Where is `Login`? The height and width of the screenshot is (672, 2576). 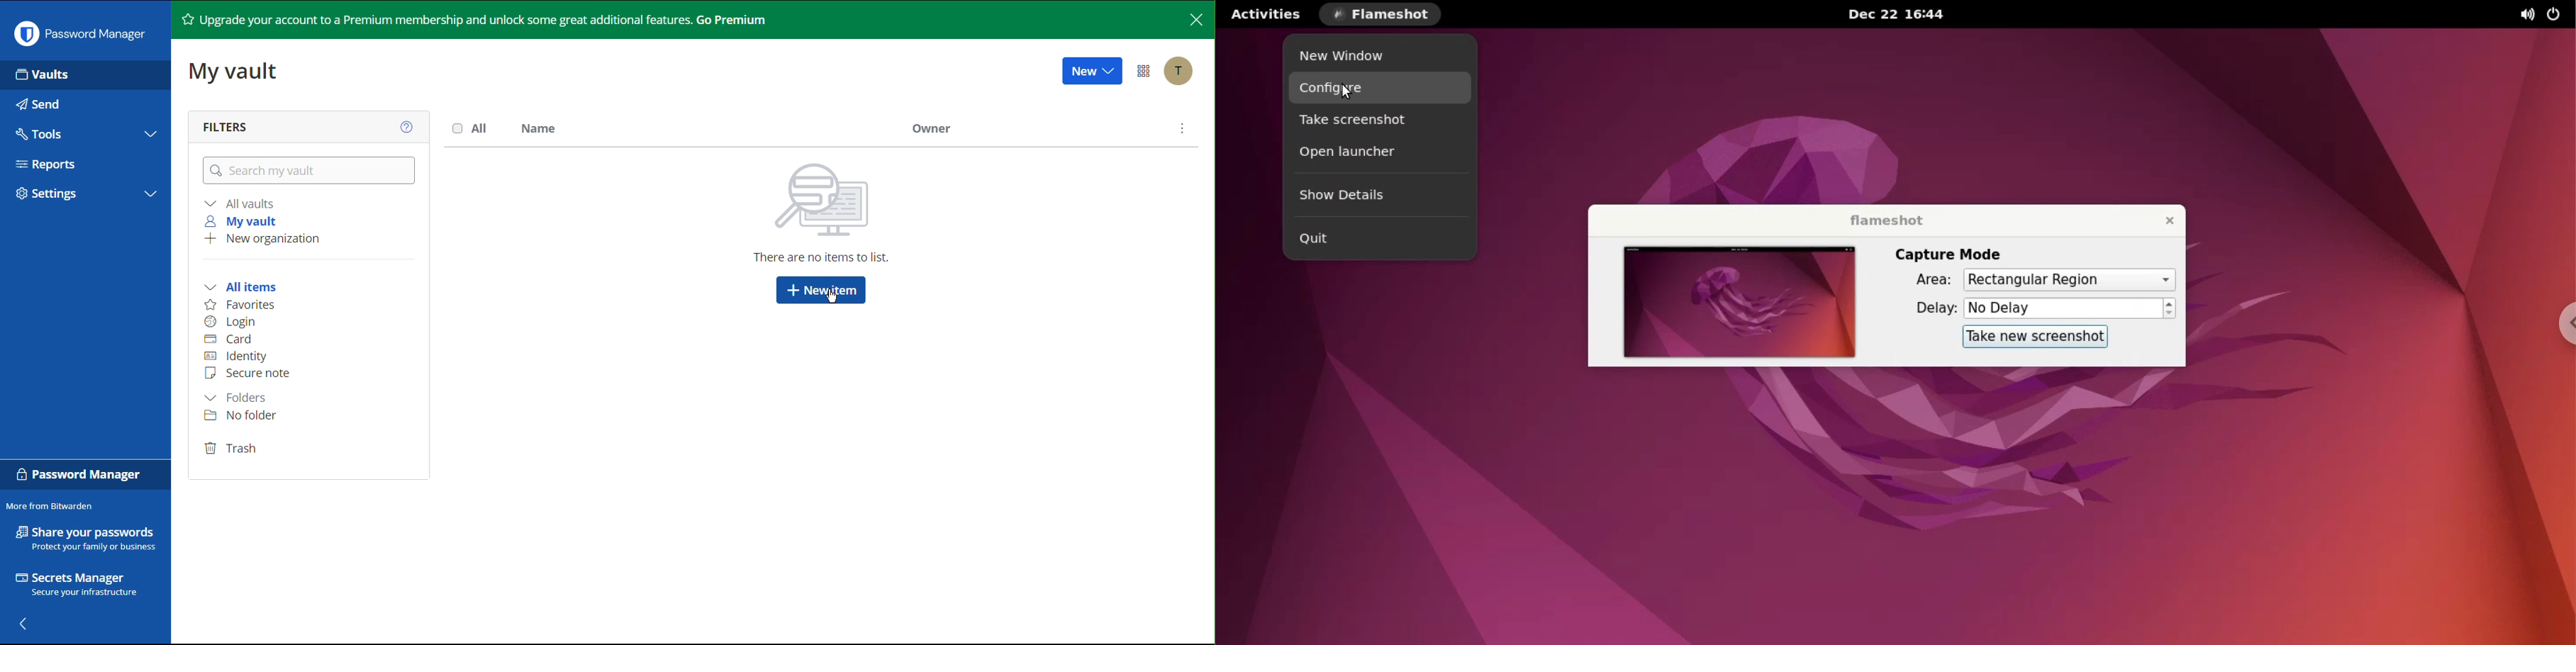 Login is located at coordinates (232, 322).